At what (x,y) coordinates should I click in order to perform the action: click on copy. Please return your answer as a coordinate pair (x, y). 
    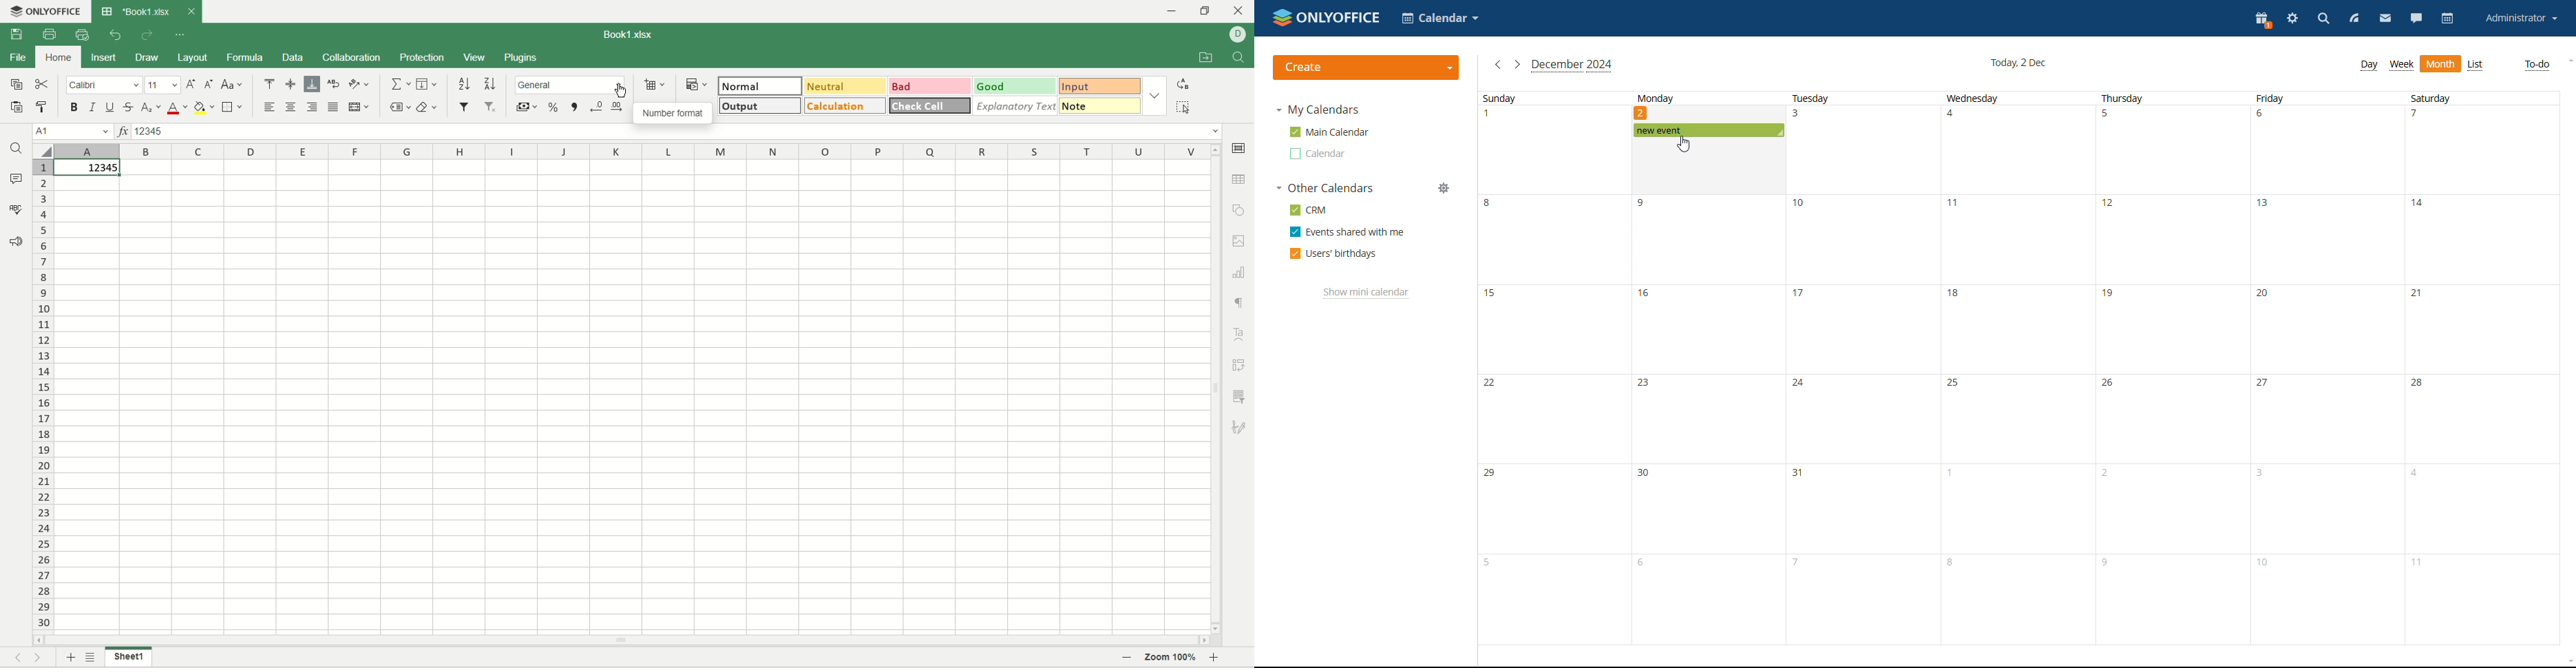
    Looking at the image, I should click on (16, 84).